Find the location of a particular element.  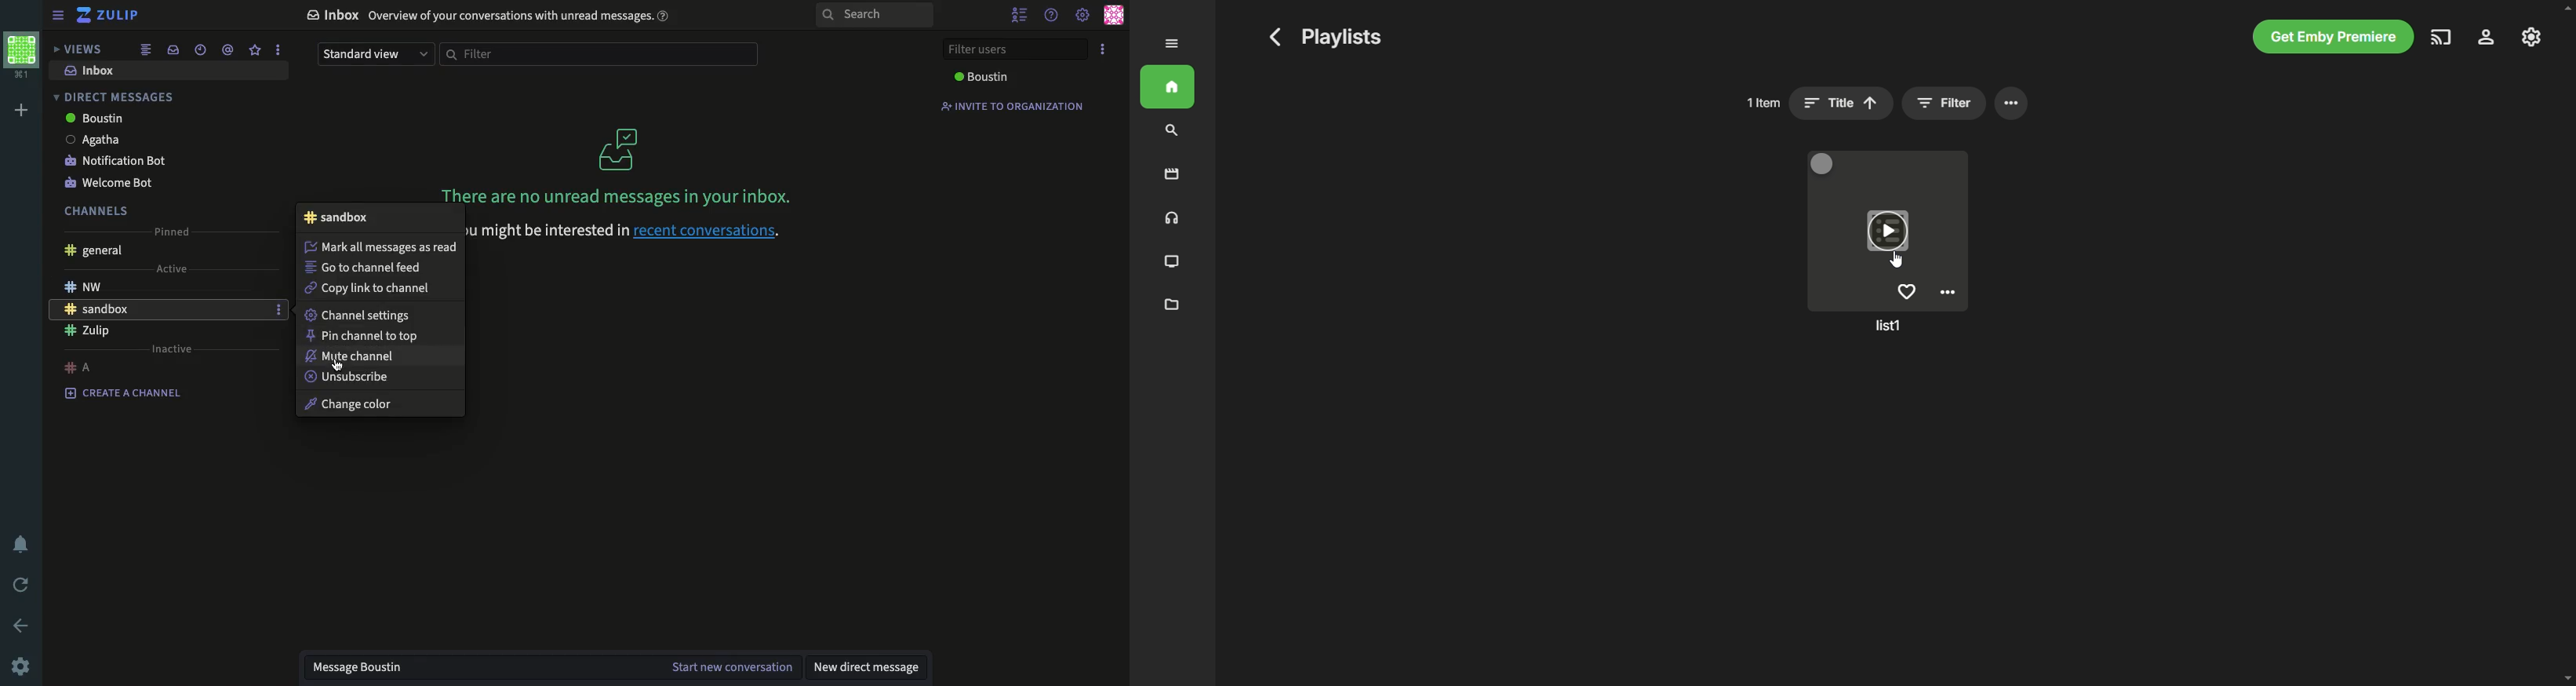

mute channel is located at coordinates (354, 356).